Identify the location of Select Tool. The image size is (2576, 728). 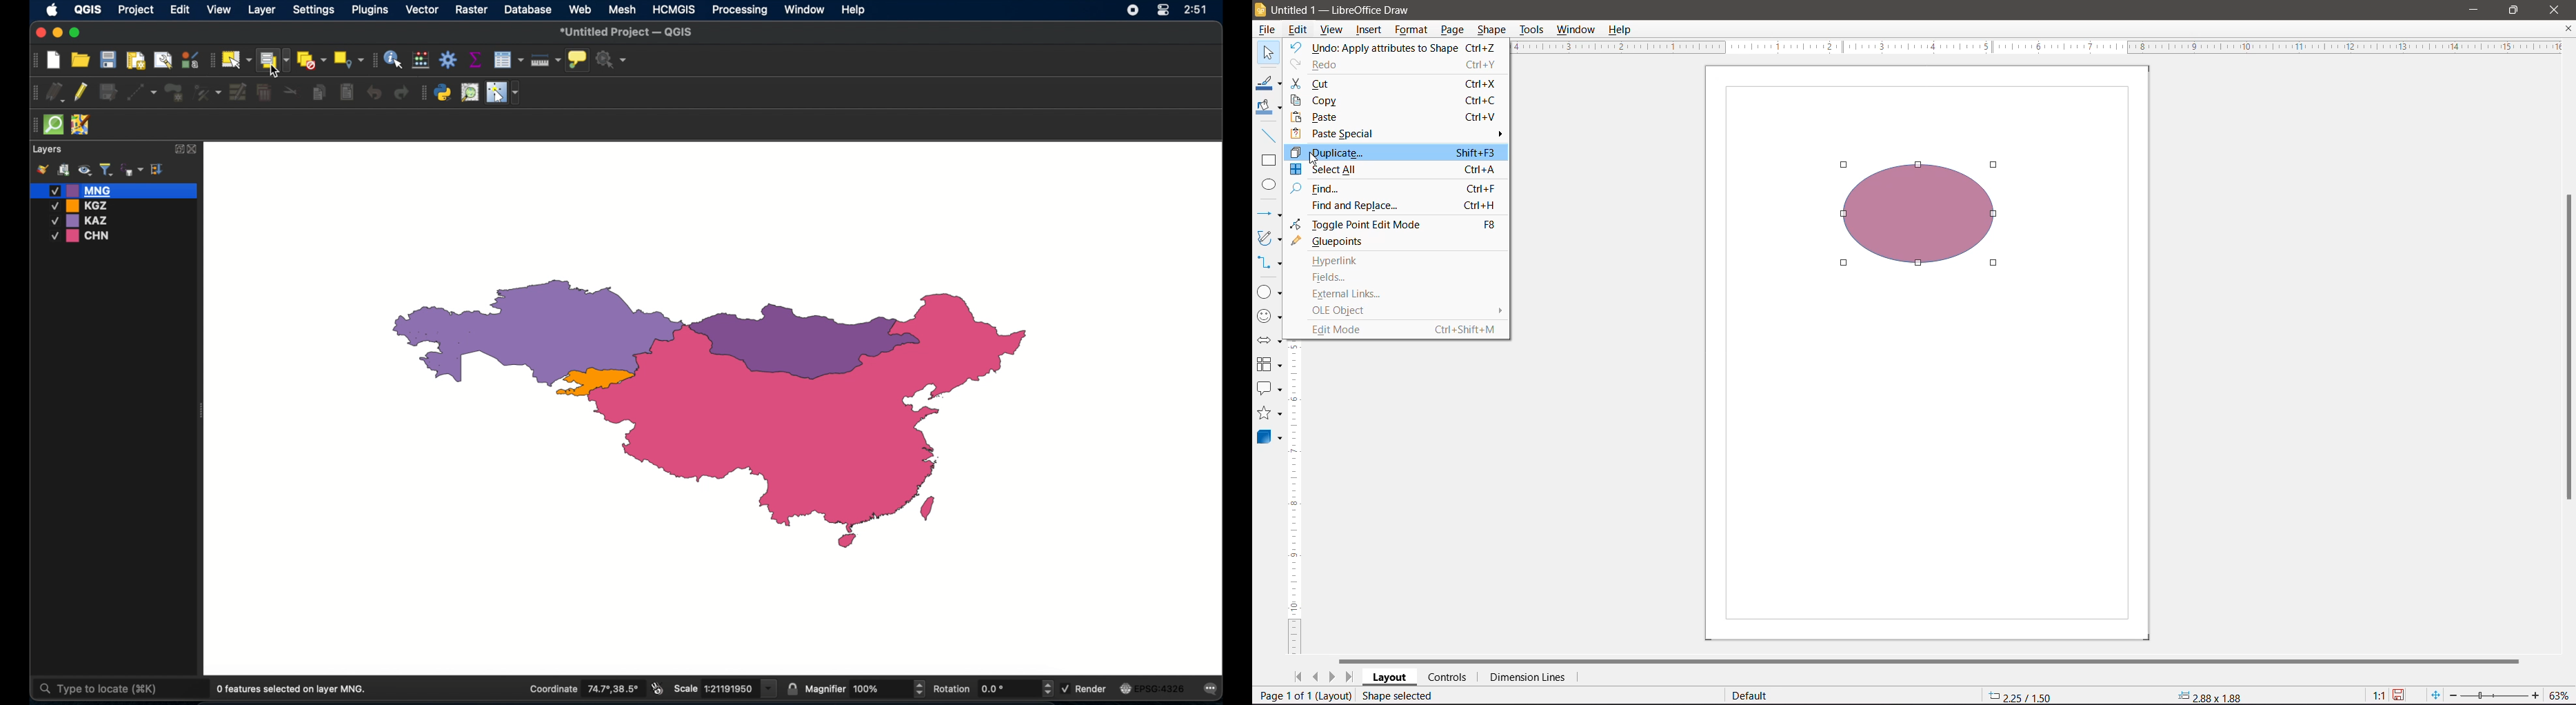
(1268, 53).